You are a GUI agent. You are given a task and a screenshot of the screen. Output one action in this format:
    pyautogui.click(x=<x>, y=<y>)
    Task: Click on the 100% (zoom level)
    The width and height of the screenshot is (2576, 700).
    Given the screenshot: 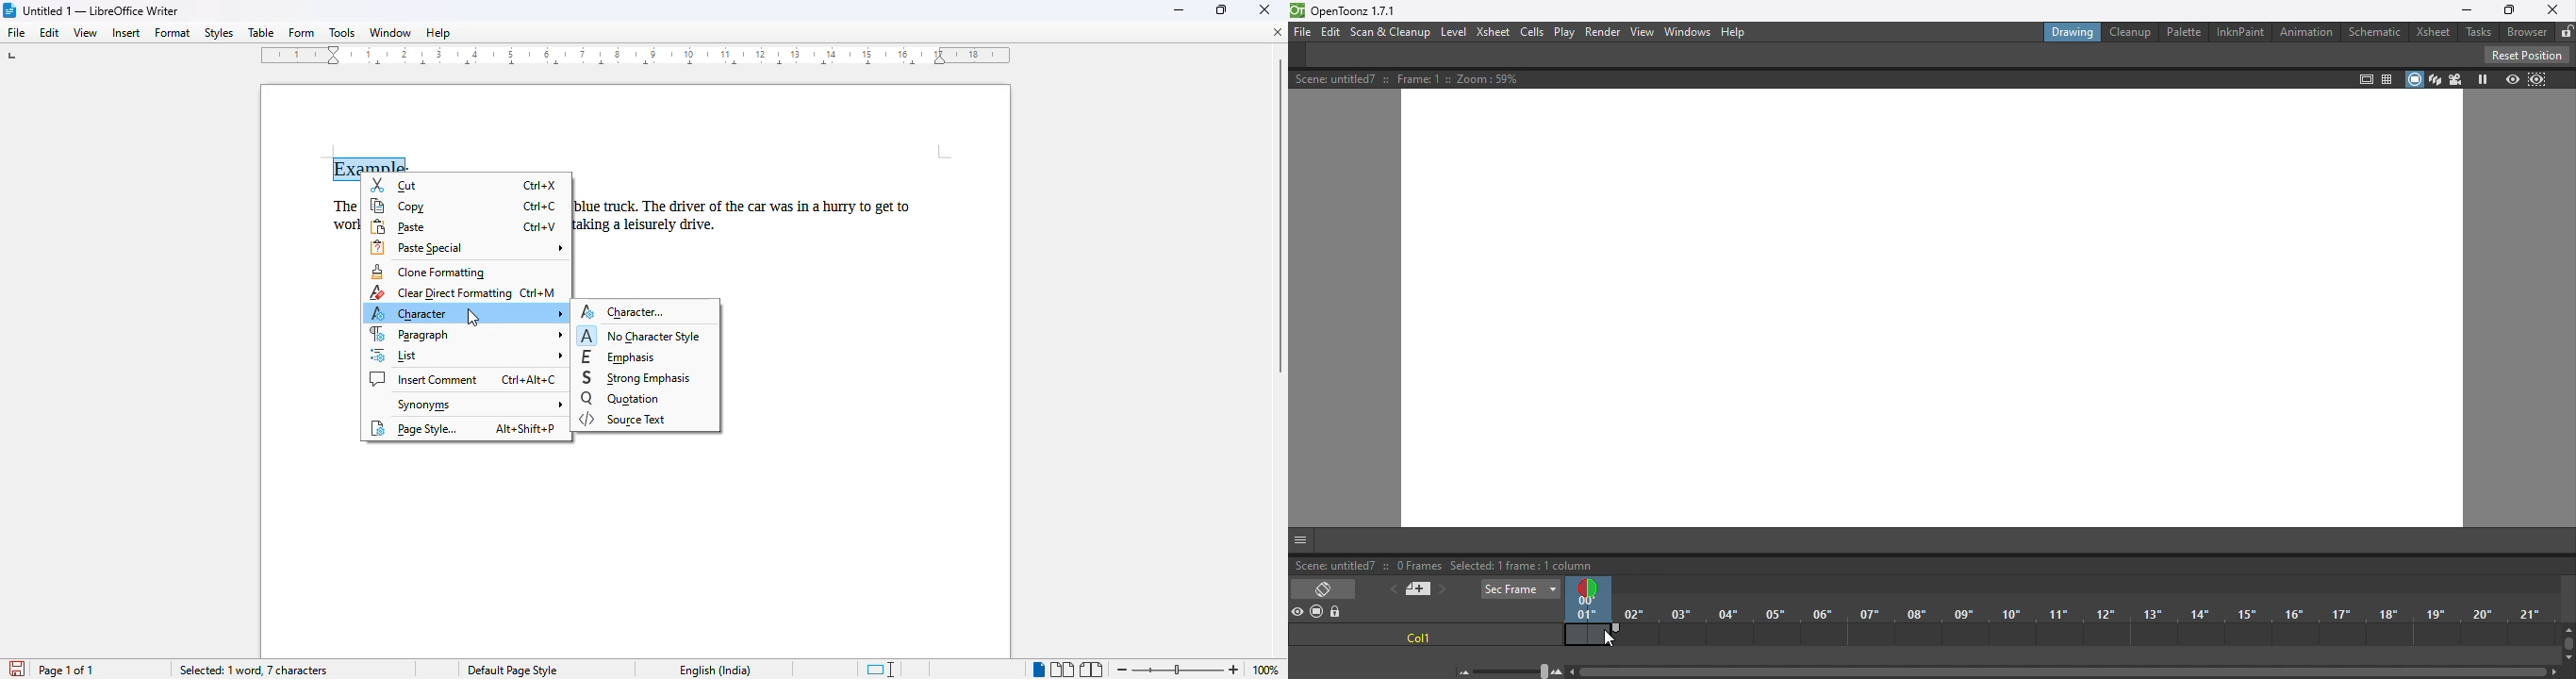 What is the action you would take?
    pyautogui.click(x=1267, y=670)
    